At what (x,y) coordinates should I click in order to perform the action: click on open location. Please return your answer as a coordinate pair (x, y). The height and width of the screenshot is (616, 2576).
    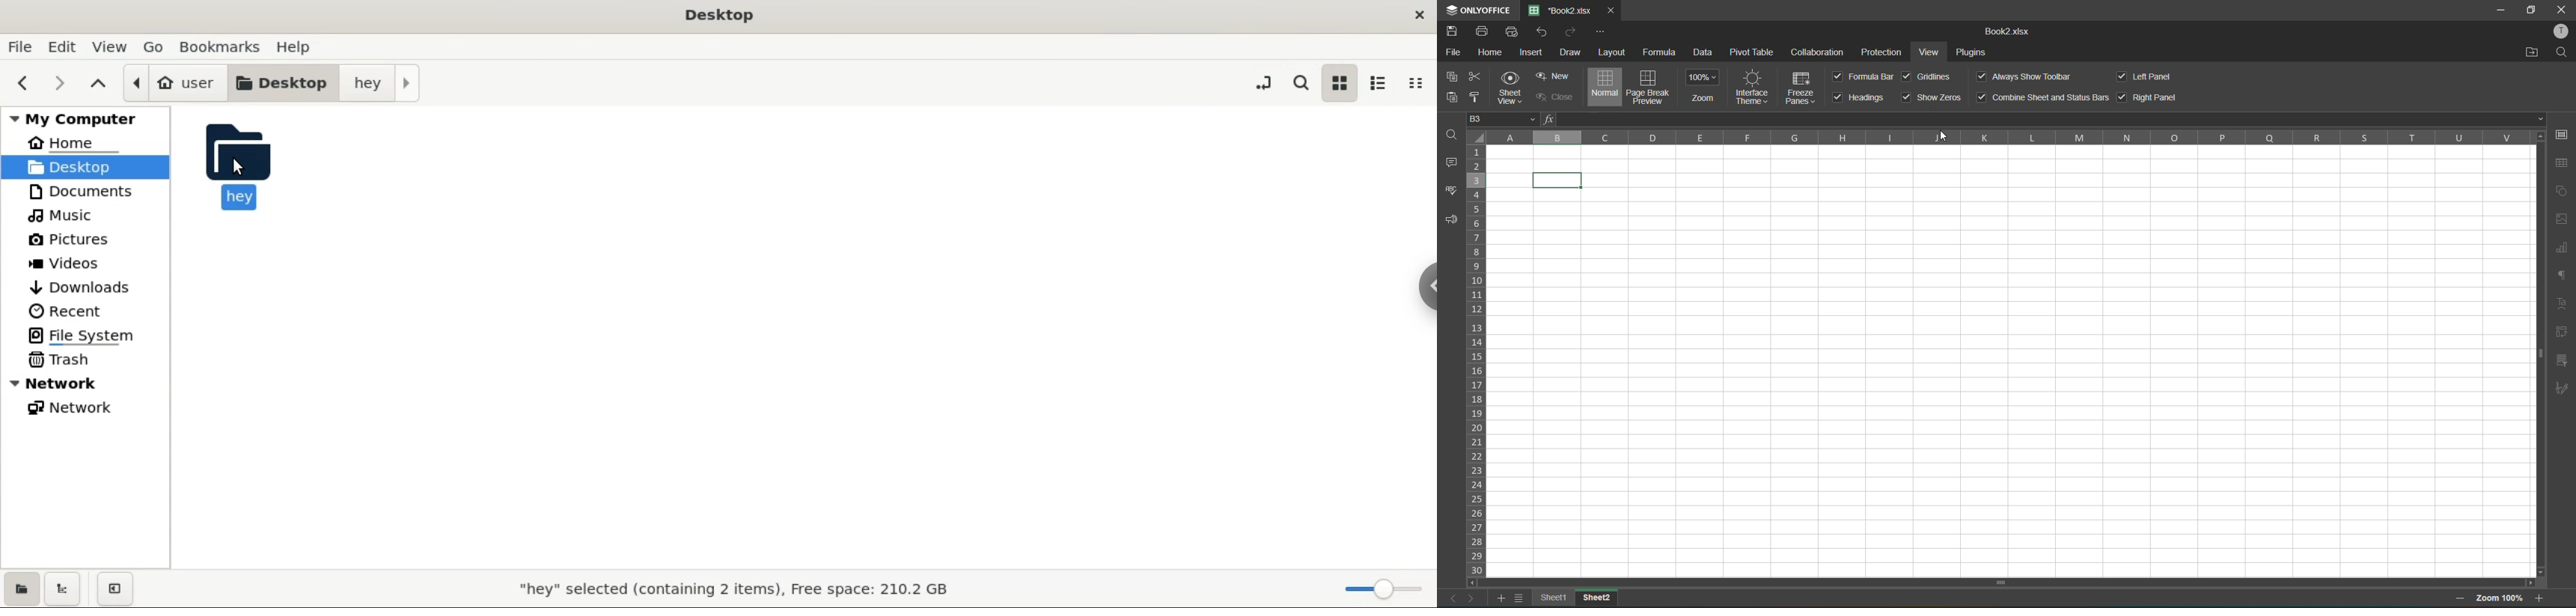
    Looking at the image, I should click on (2535, 52).